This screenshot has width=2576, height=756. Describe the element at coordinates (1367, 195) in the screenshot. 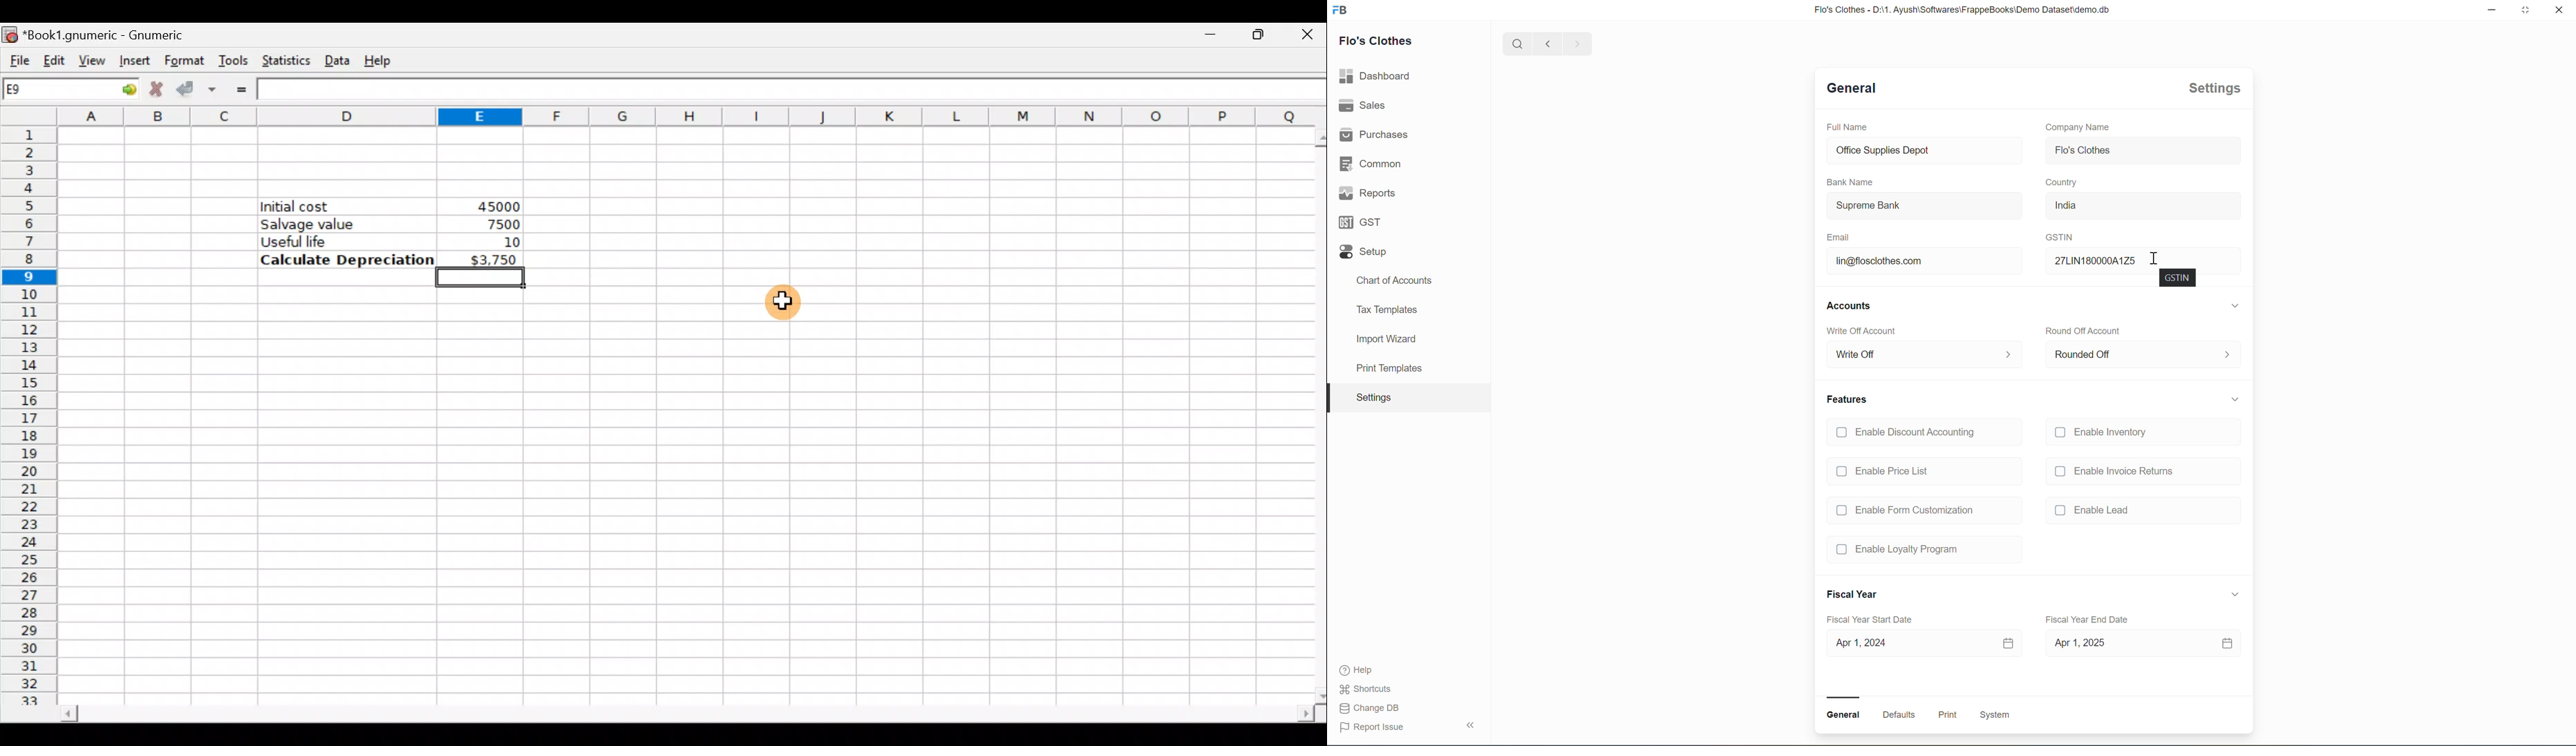

I see `Reports` at that location.